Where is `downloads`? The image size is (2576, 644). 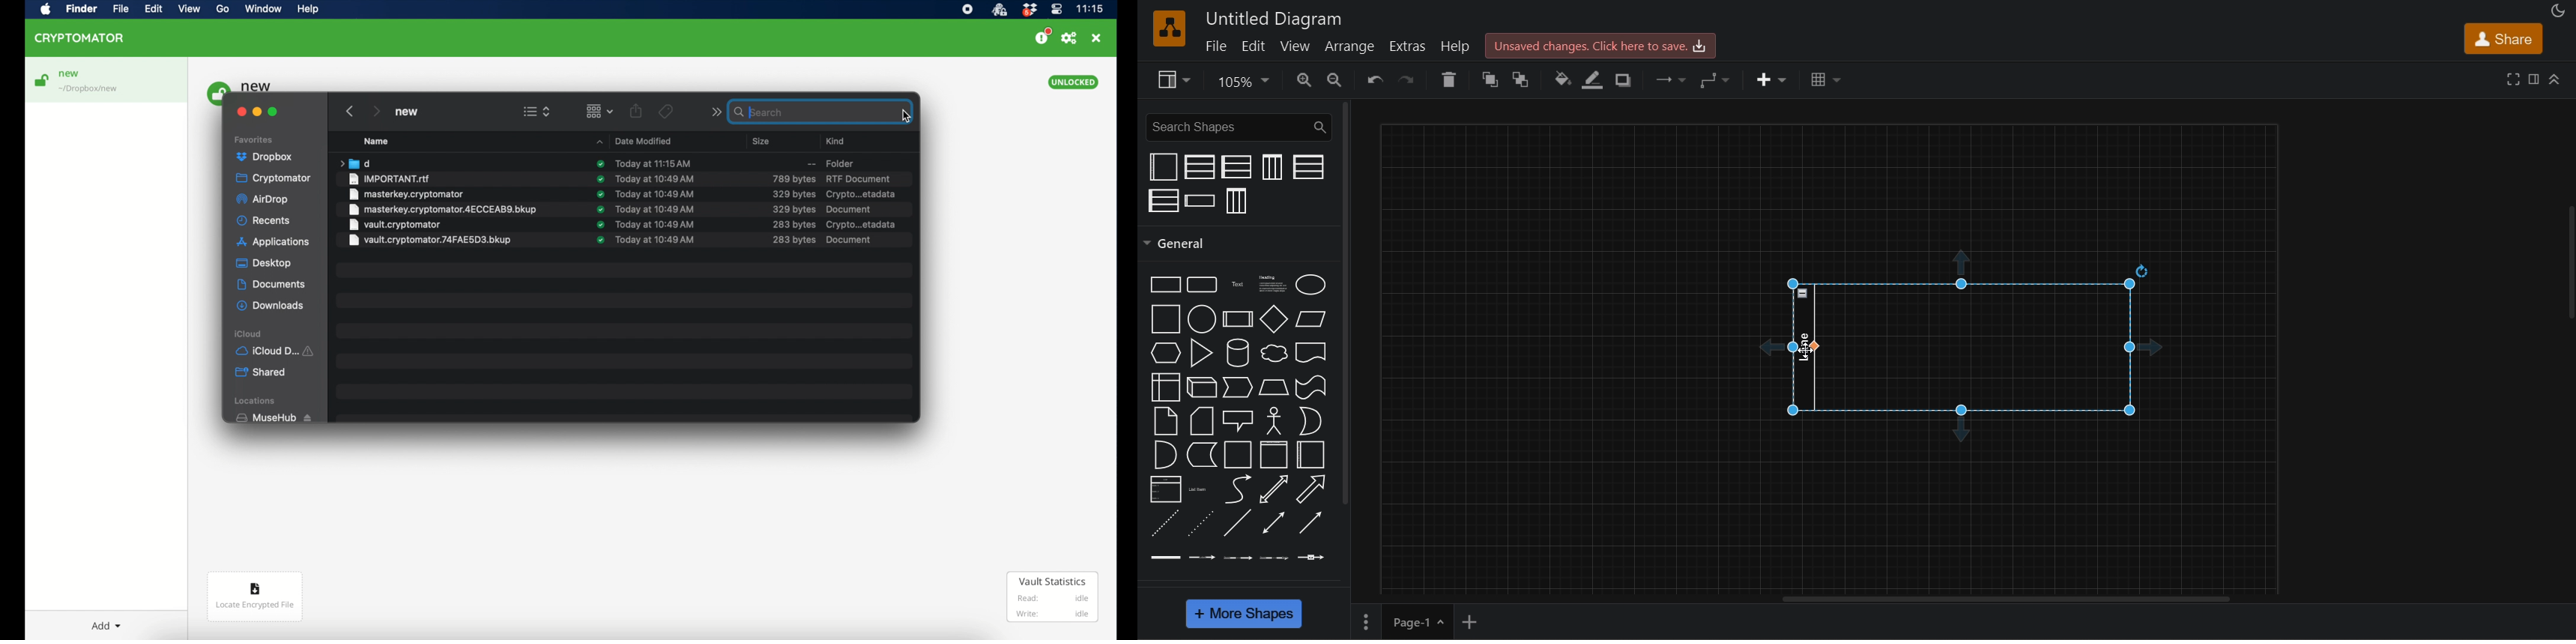
downloads is located at coordinates (270, 306).